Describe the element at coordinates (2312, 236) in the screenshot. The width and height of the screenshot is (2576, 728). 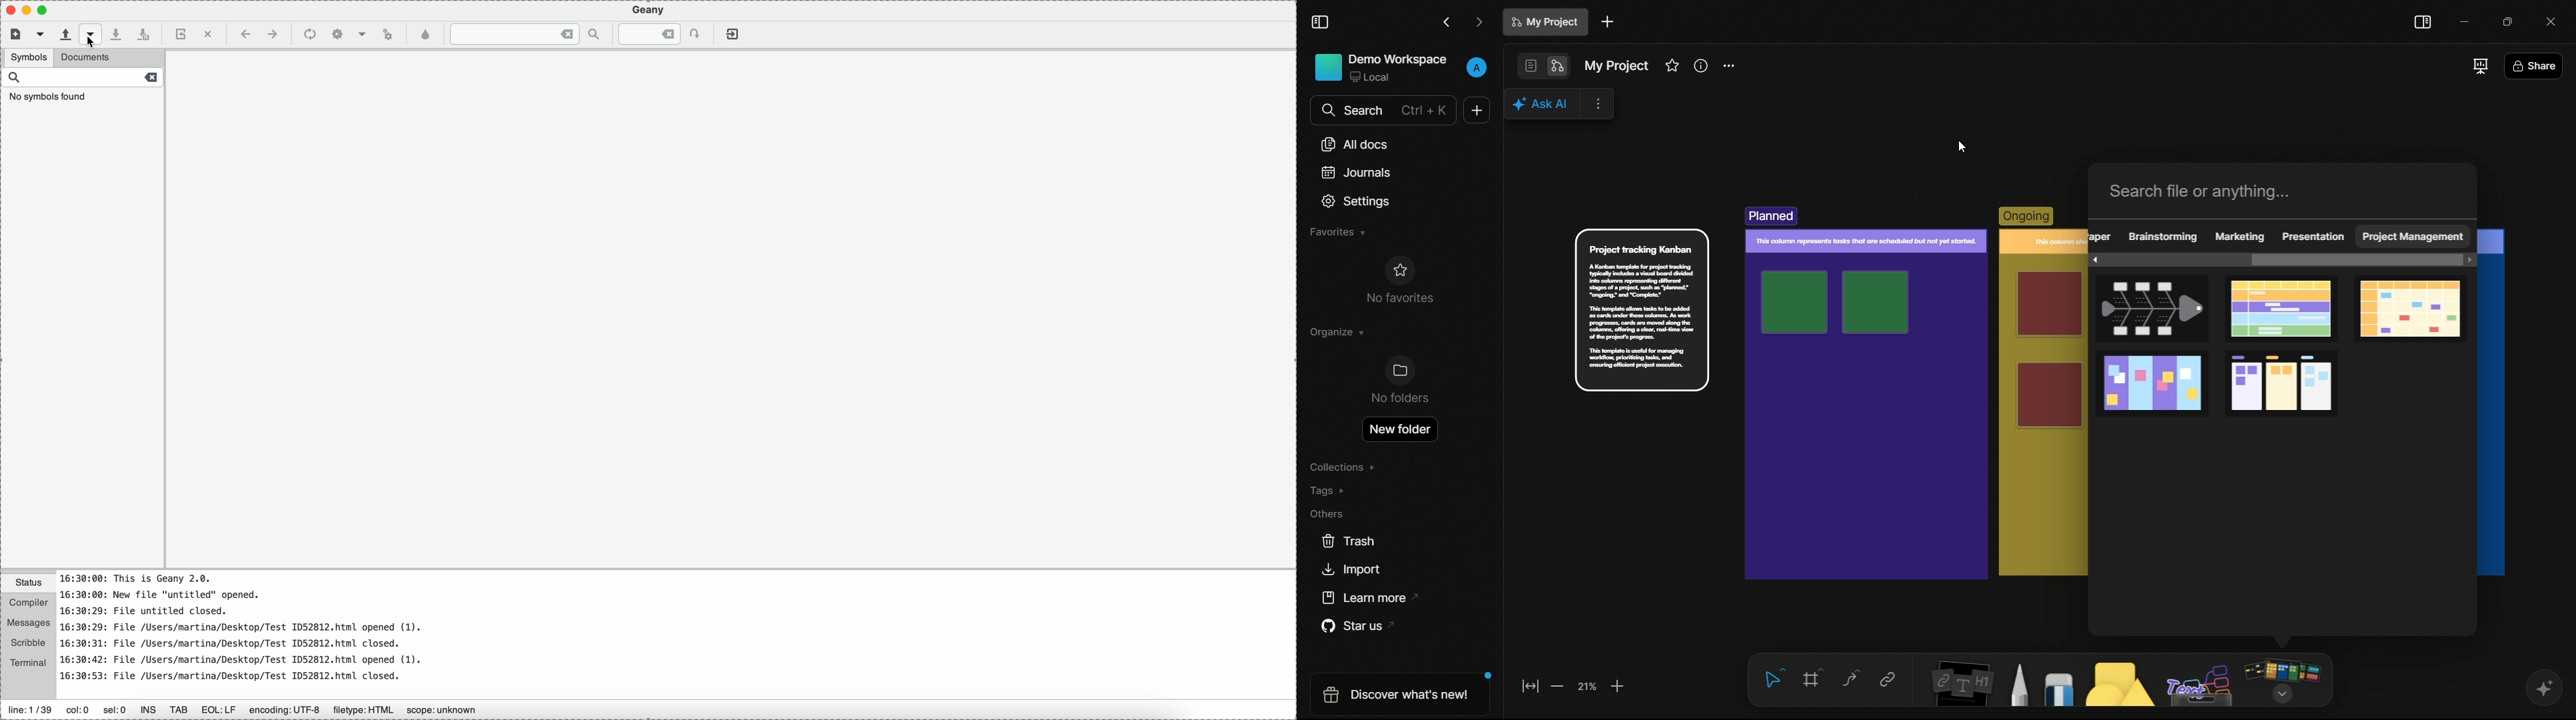
I see `presentation` at that location.